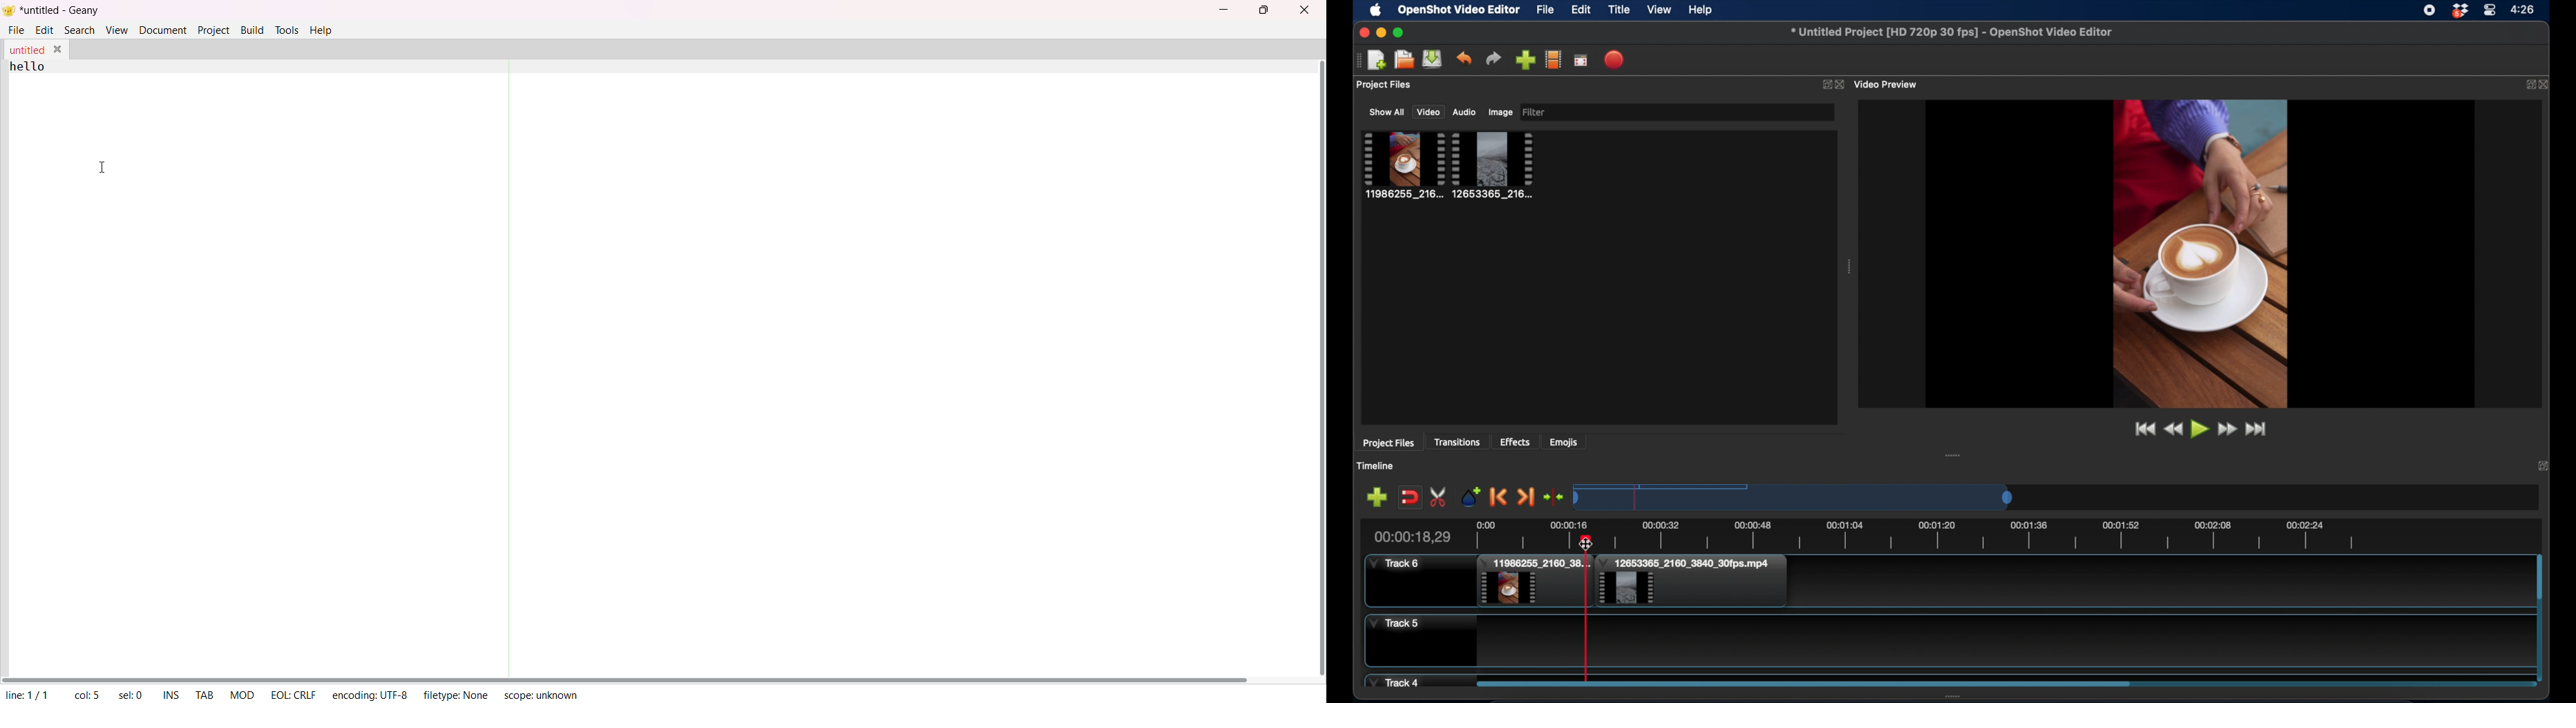  What do you see at coordinates (2547, 84) in the screenshot?
I see `close` at bounding box center [2547, 84].